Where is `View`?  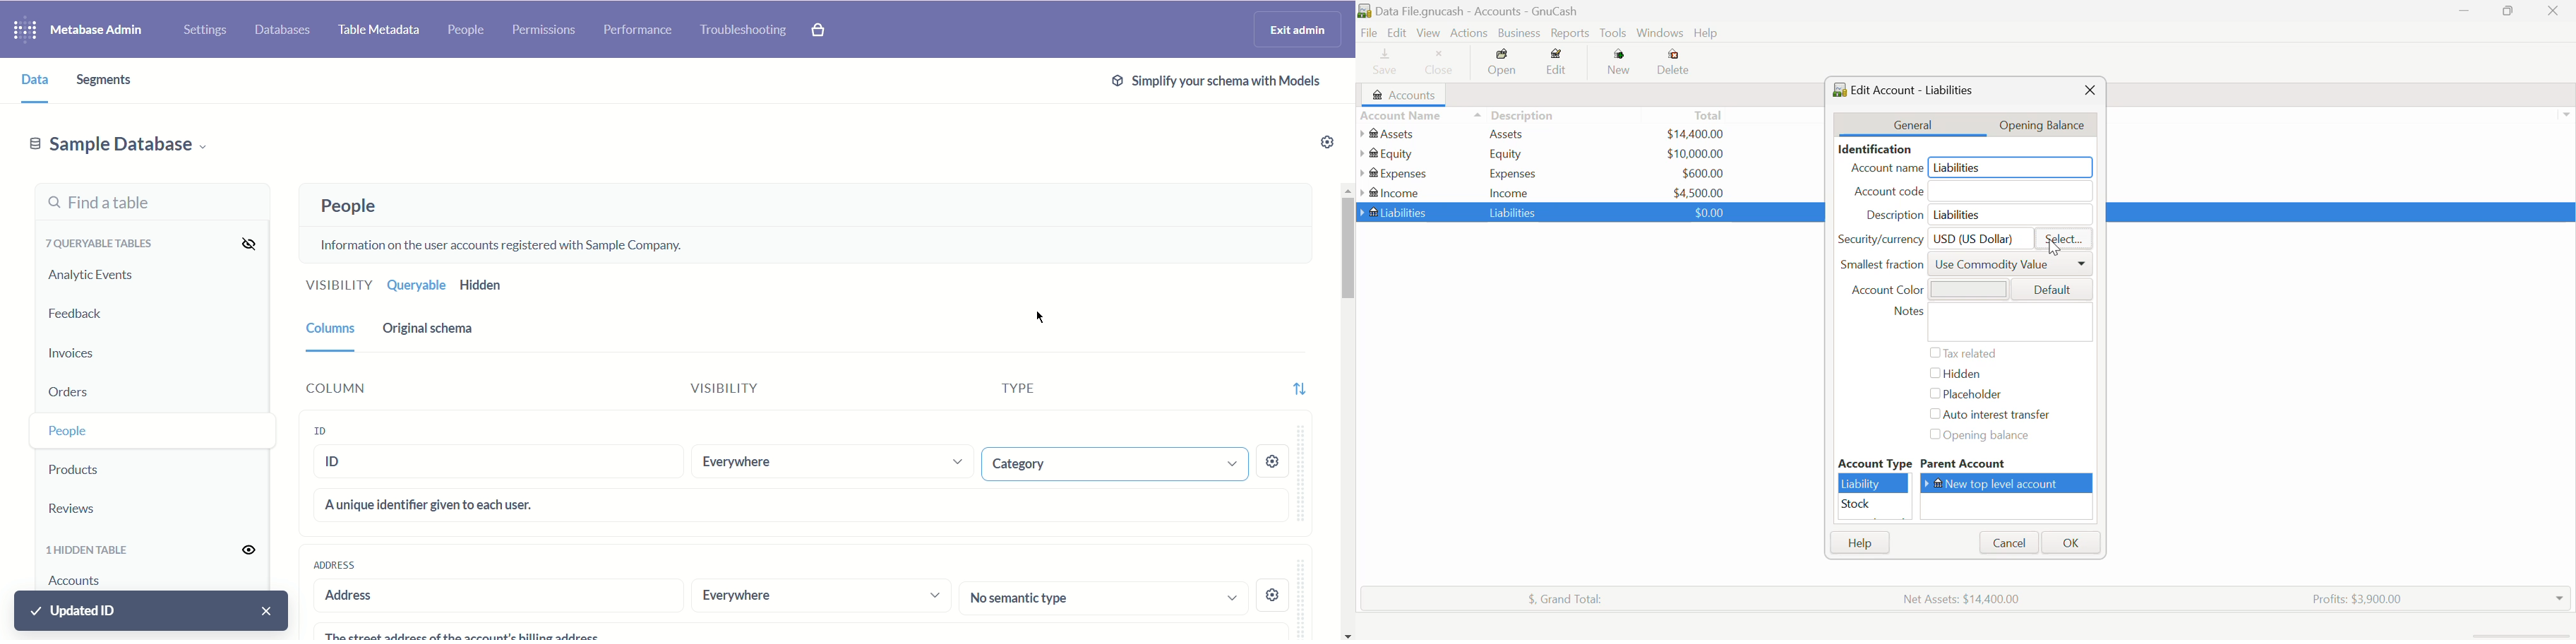
View is located at coordinates (1427, 33).